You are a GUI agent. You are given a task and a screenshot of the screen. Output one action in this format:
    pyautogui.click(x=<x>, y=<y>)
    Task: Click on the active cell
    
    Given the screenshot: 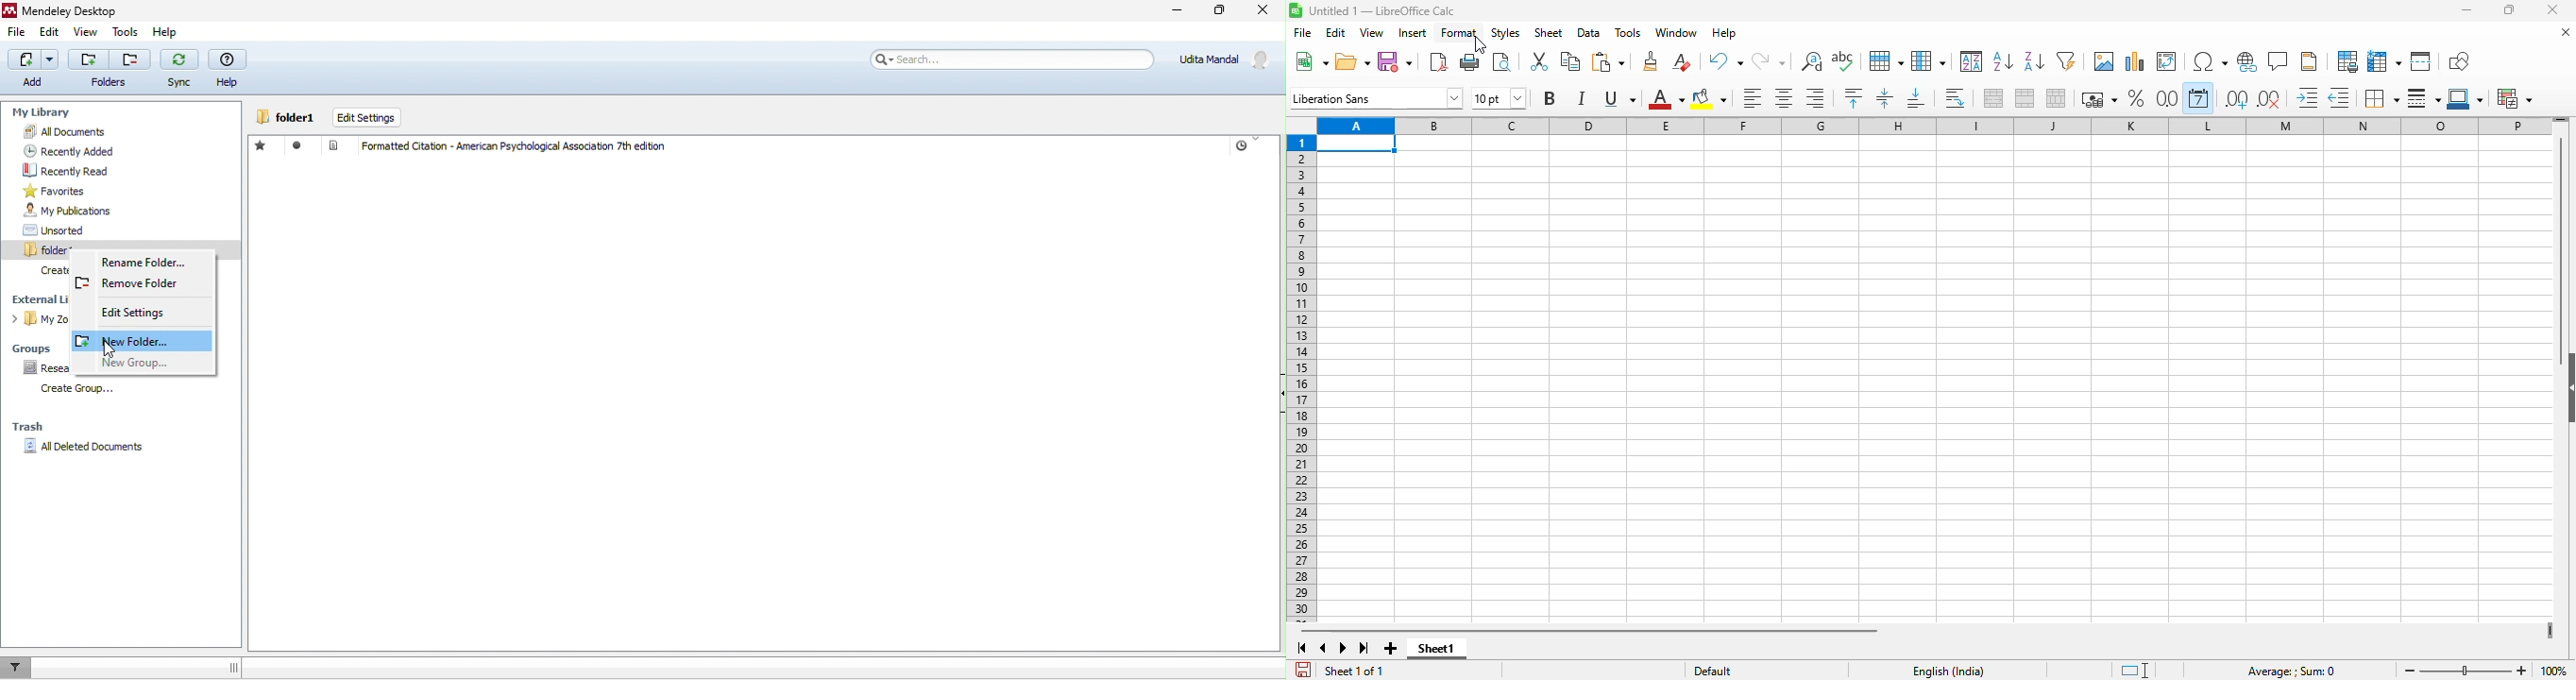 What is the action you would take?
    pyautogui.click(x=1357, y=144)
    